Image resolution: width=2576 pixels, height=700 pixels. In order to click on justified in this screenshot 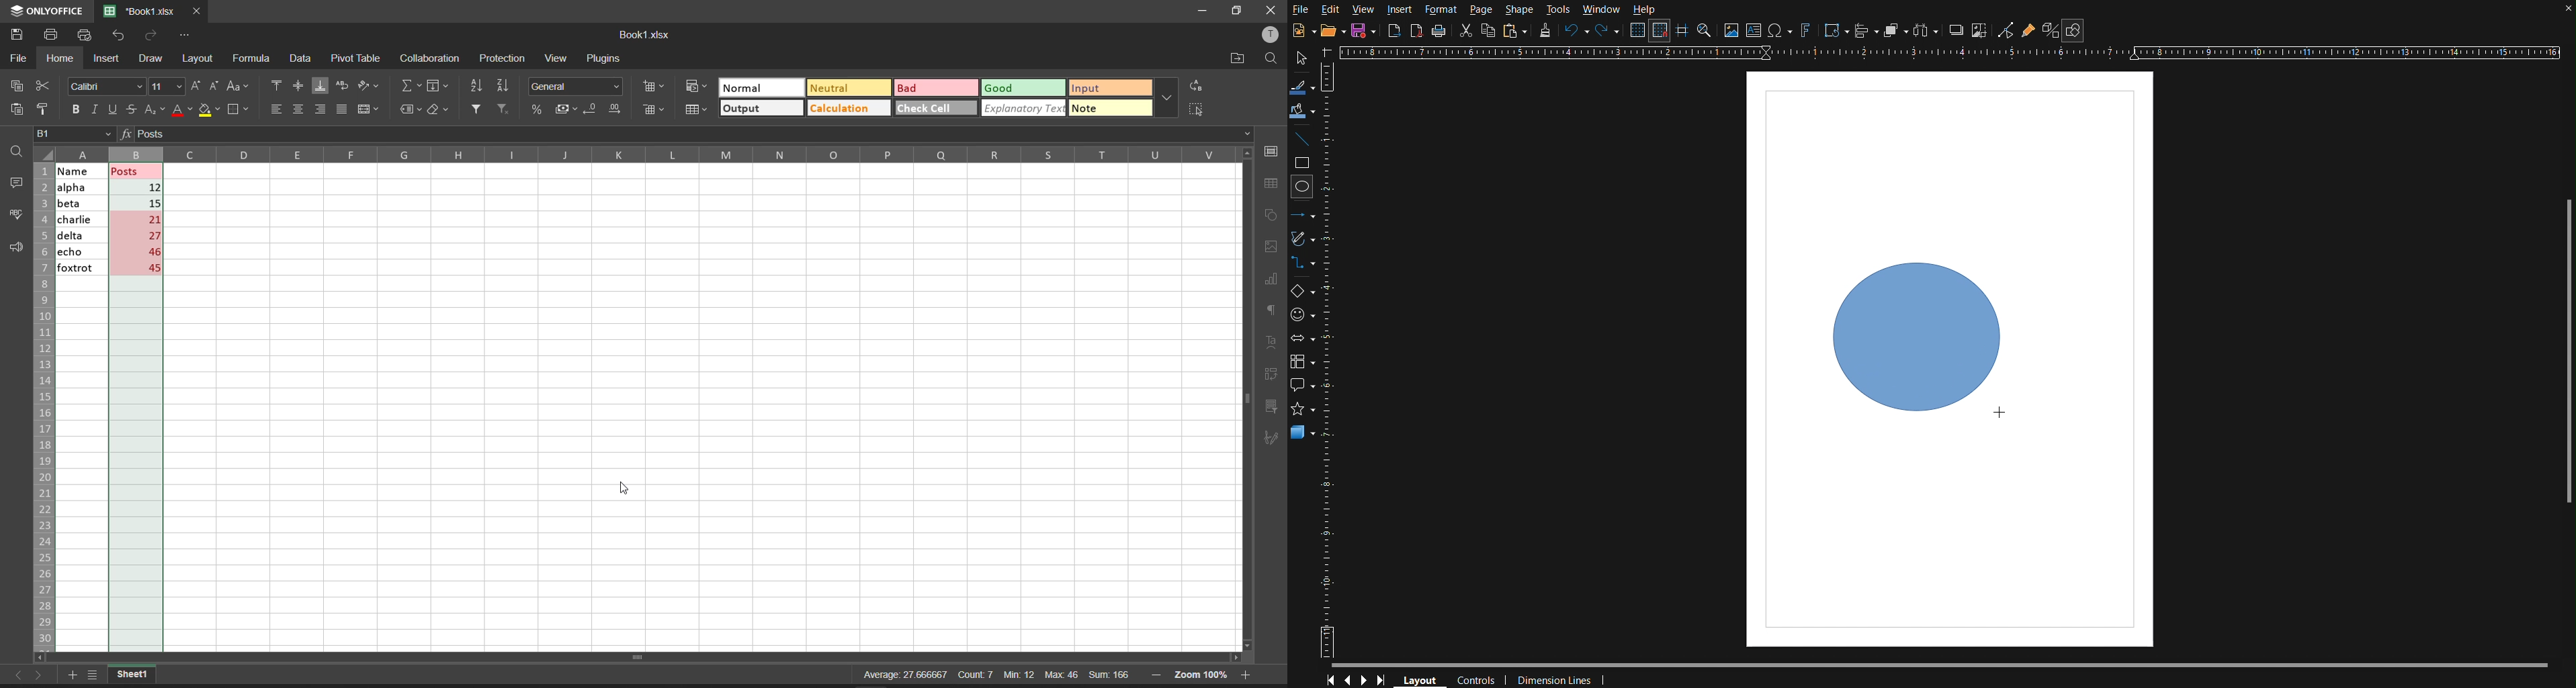, I will do `click(341, 111)`.